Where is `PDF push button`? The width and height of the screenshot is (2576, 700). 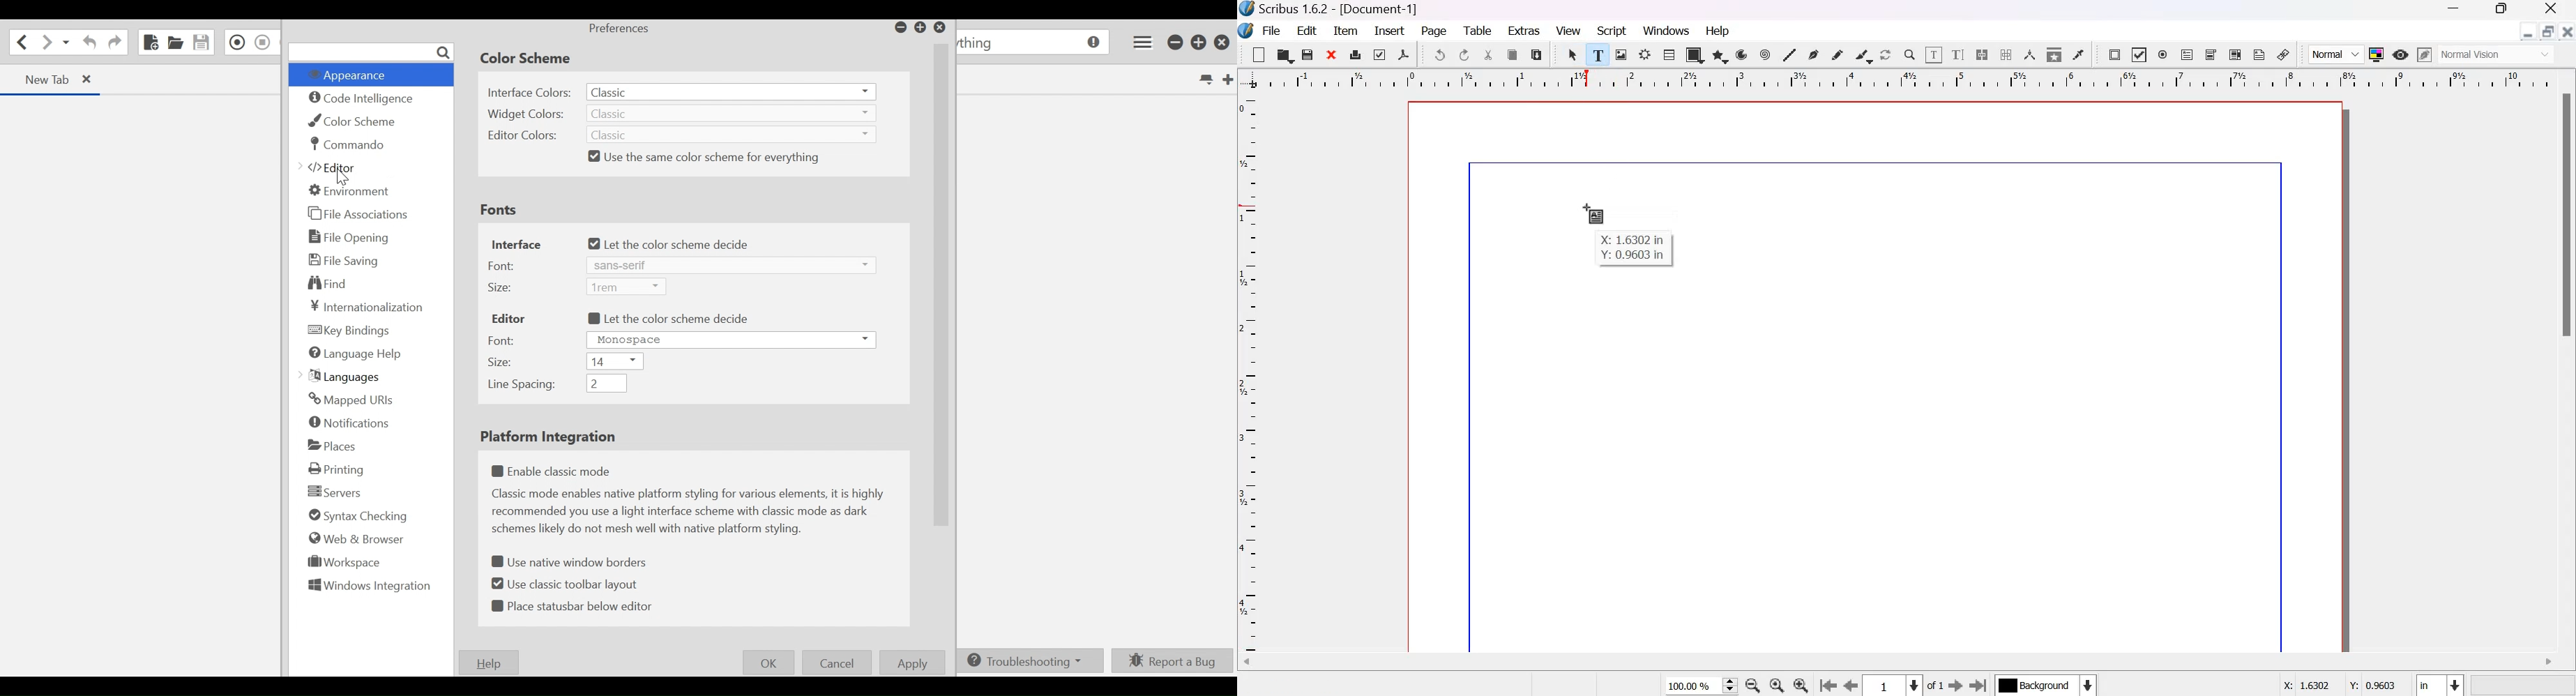
PDF push button is located at coordinates (2114, 55).